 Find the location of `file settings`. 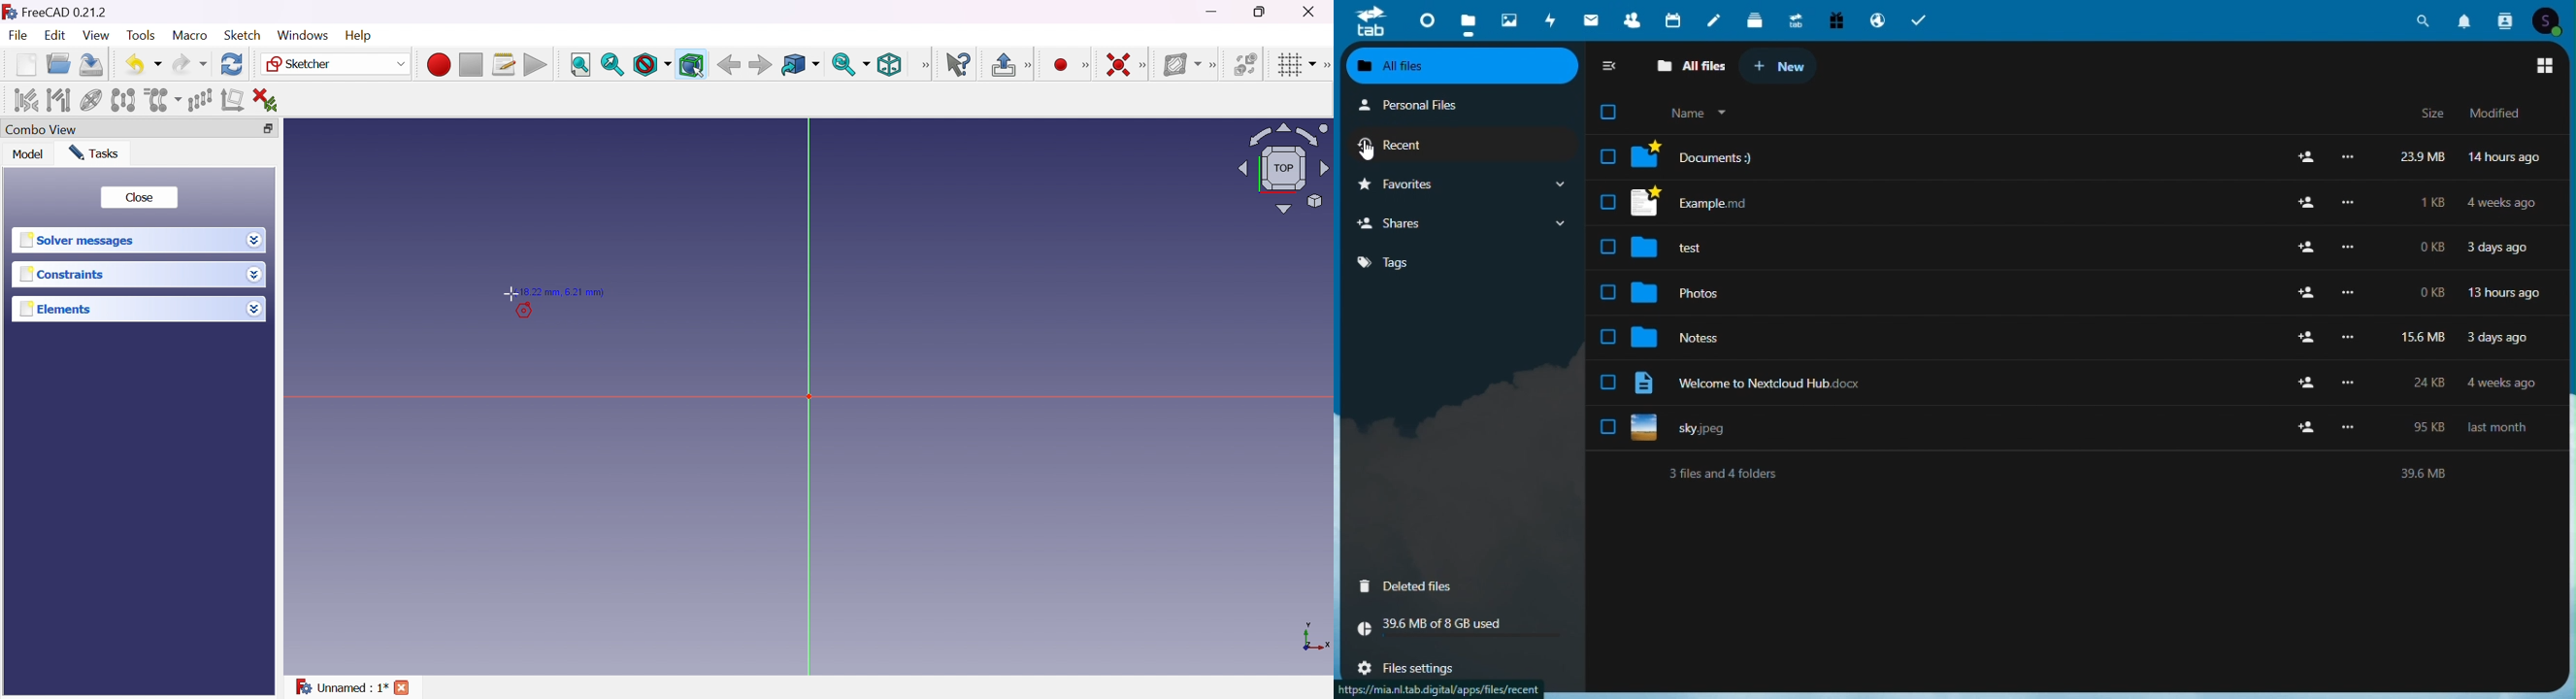

file settings is located at coordinates (1426, 667).